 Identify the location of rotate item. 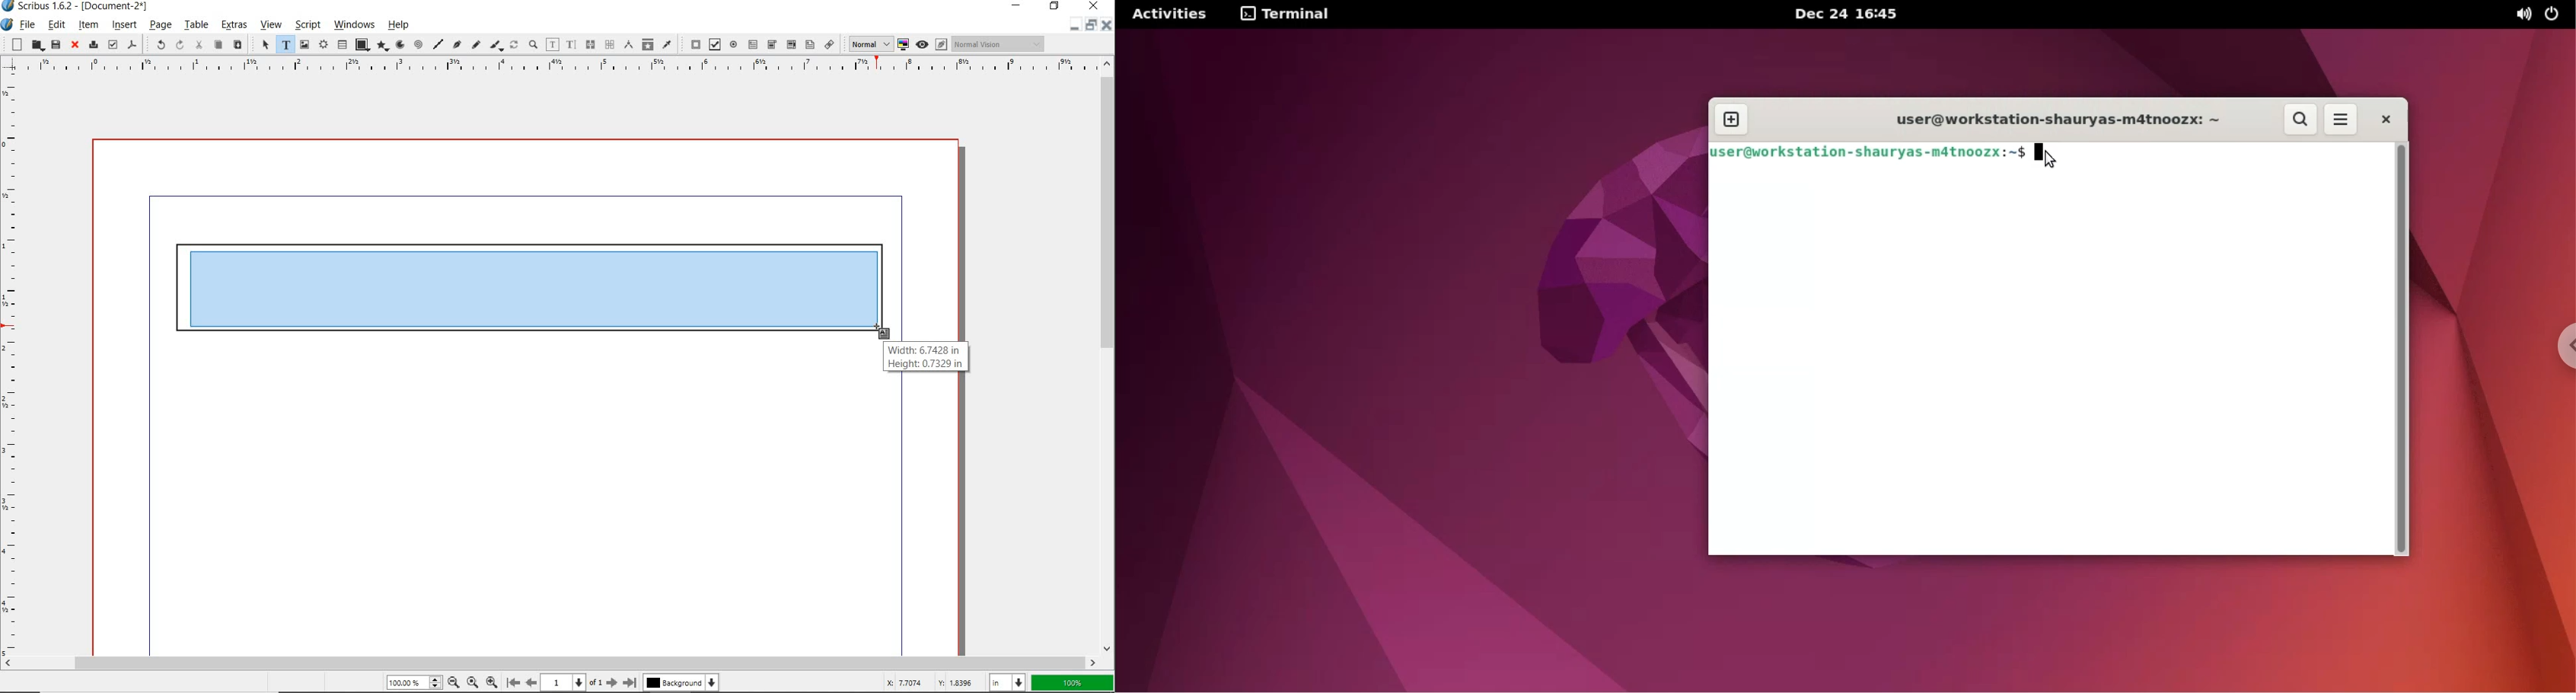
(514, 44).